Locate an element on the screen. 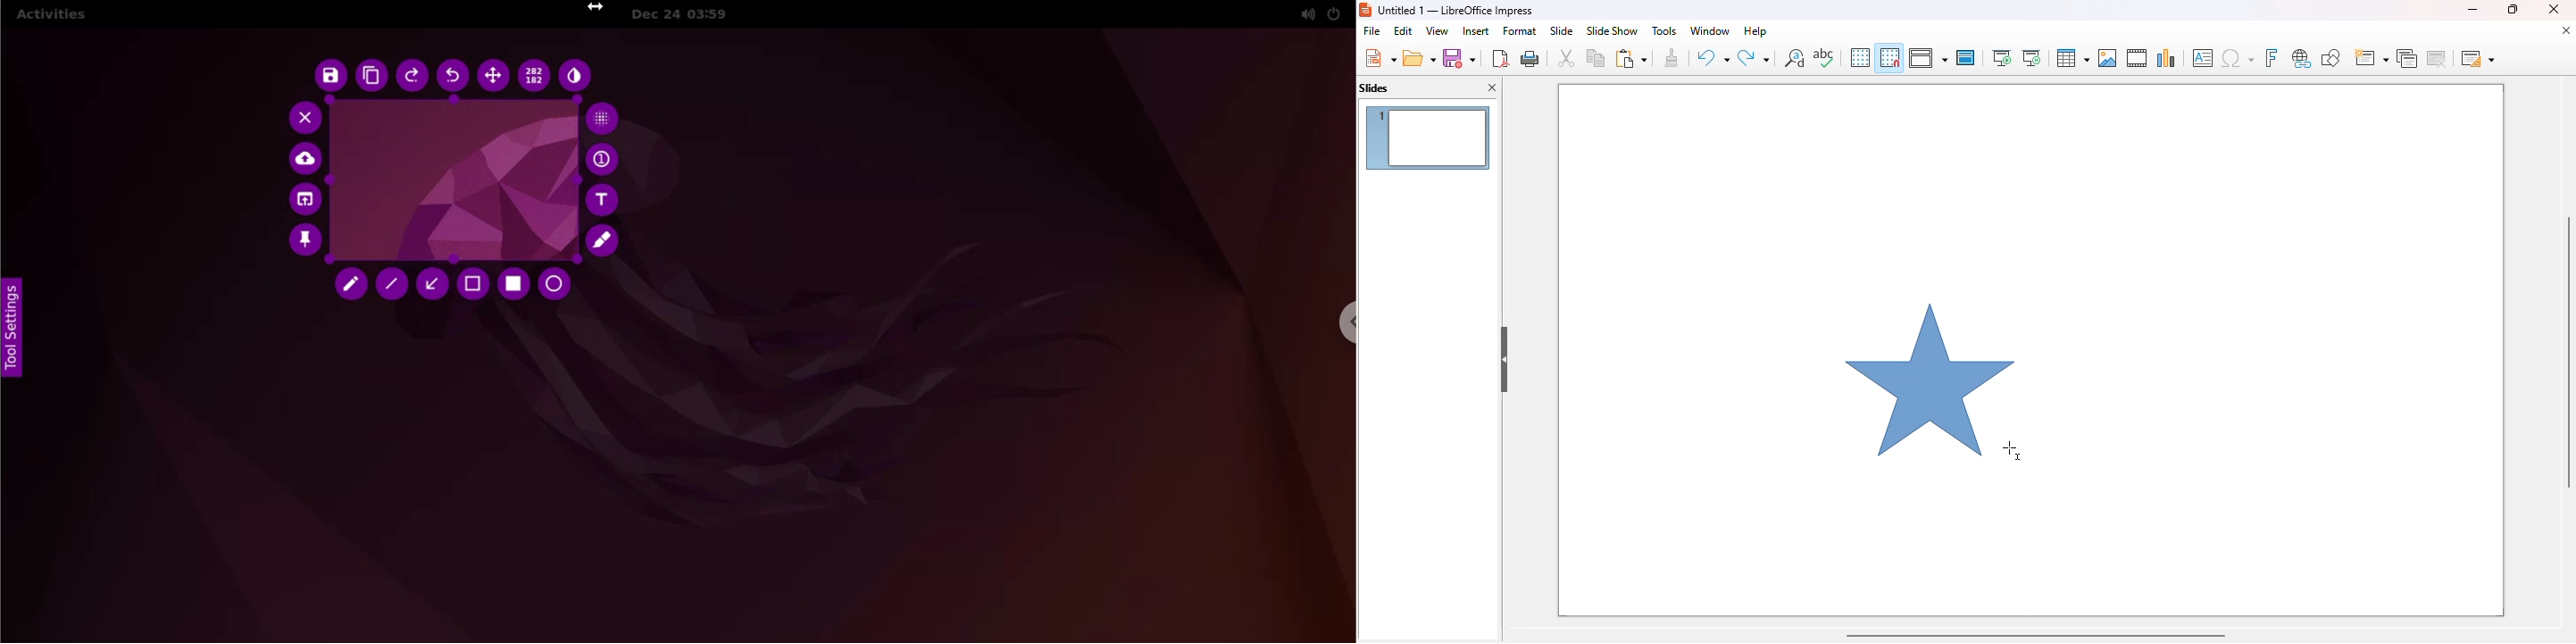  horizontal scroll bar is located at coordinates (2034, 634).